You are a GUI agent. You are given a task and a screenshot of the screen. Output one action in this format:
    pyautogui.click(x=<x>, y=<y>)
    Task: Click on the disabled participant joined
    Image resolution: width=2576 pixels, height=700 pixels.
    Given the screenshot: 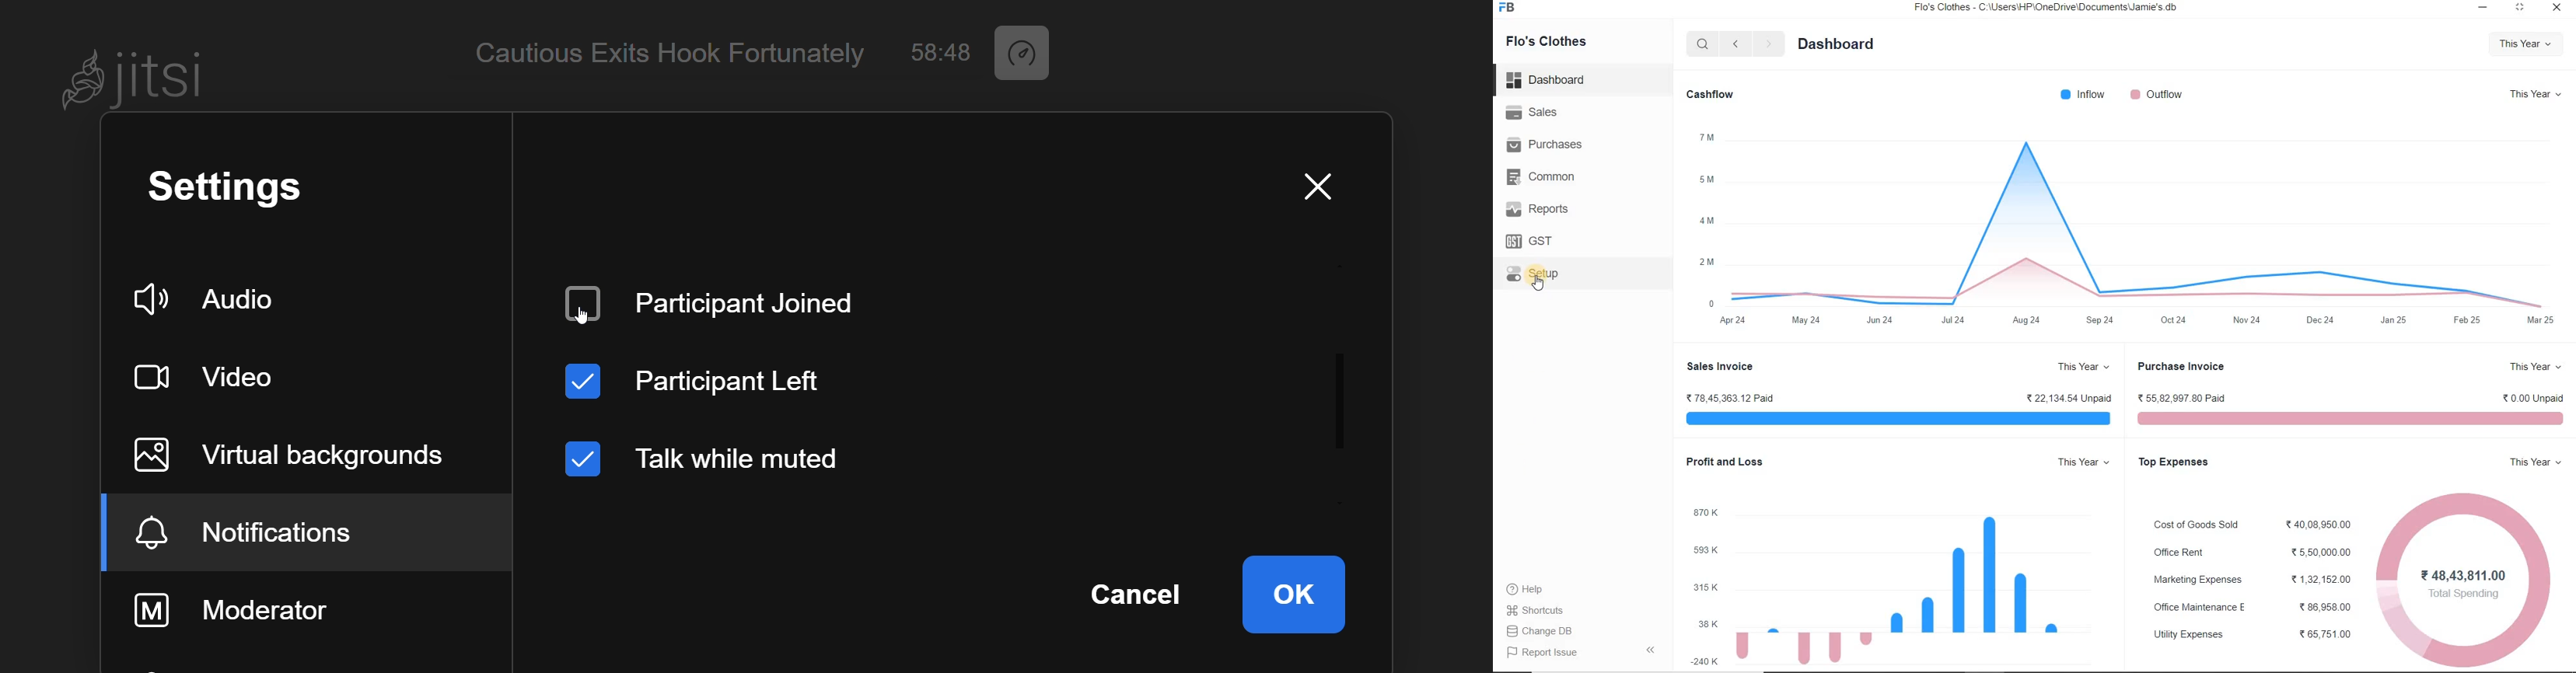 What is the action you would take?
    pyautogui.click(x=722, y=303)
    